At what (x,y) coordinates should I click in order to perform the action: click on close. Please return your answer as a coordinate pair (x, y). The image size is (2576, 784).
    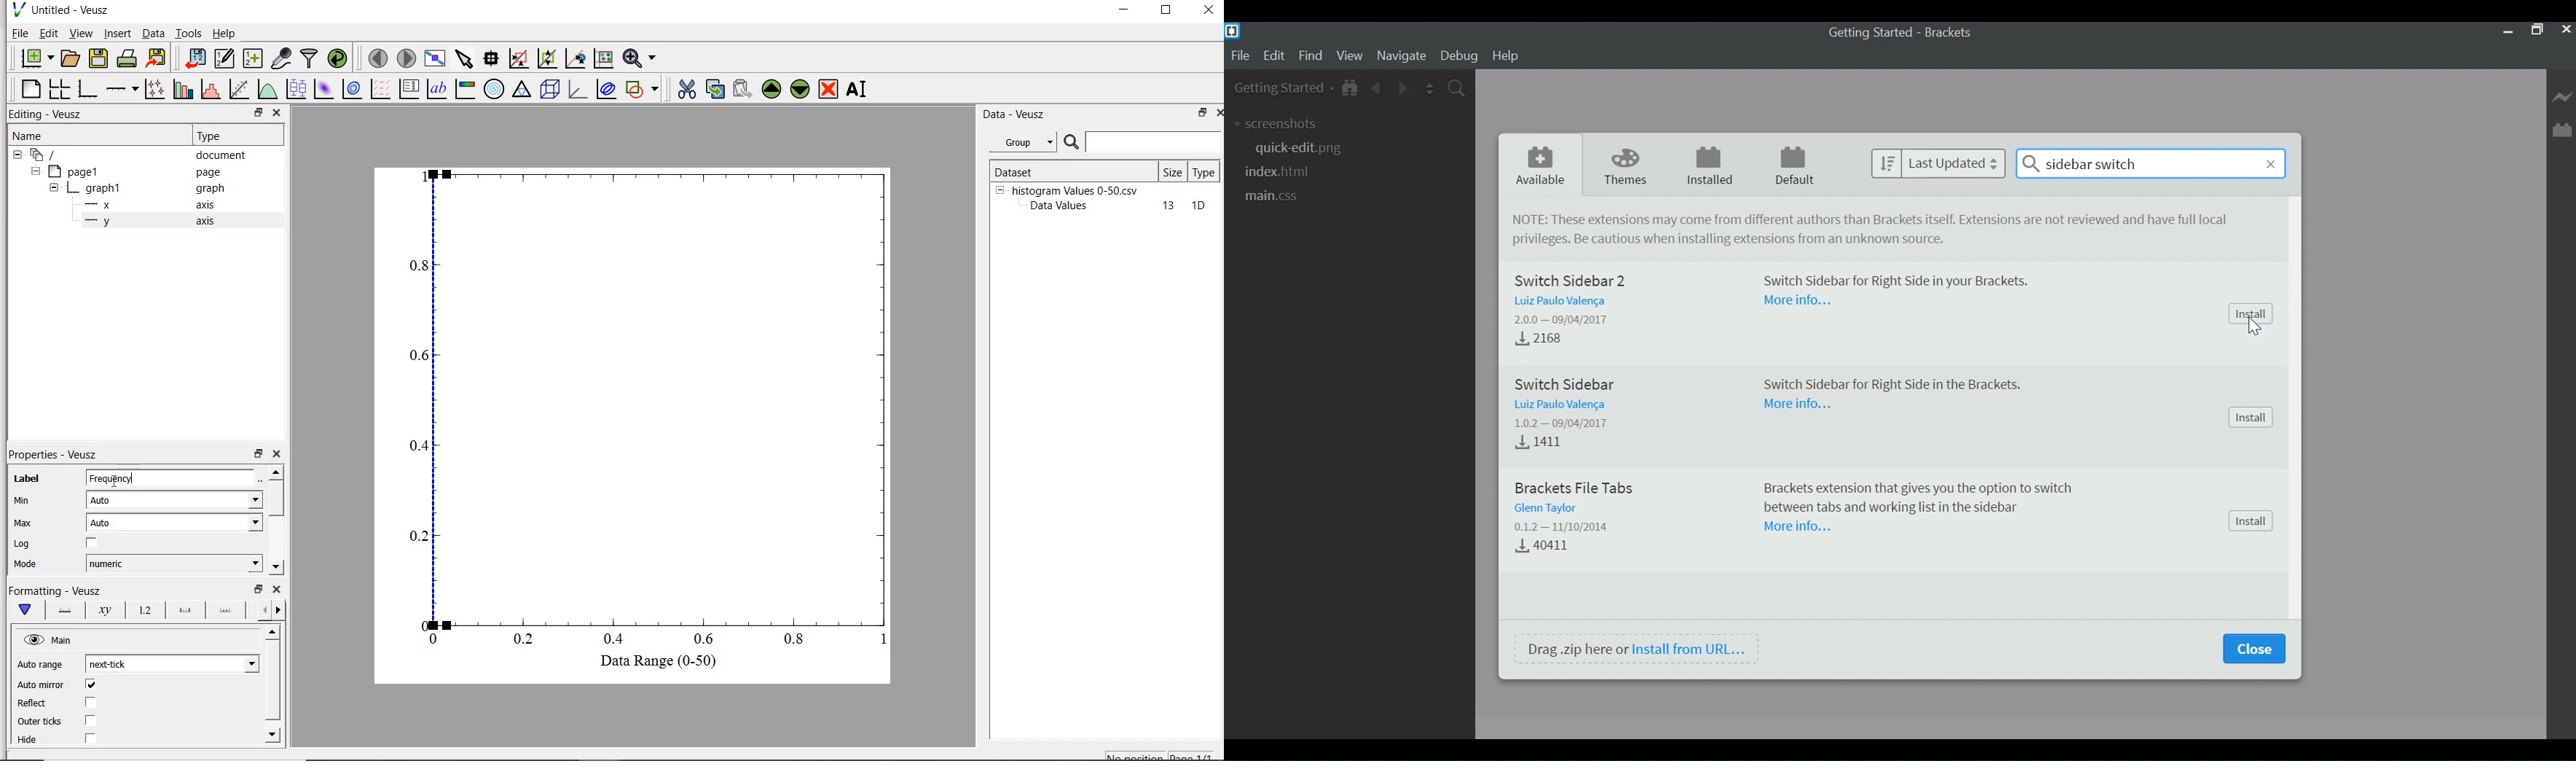
    Looking at the image, I should click on (278, 113).